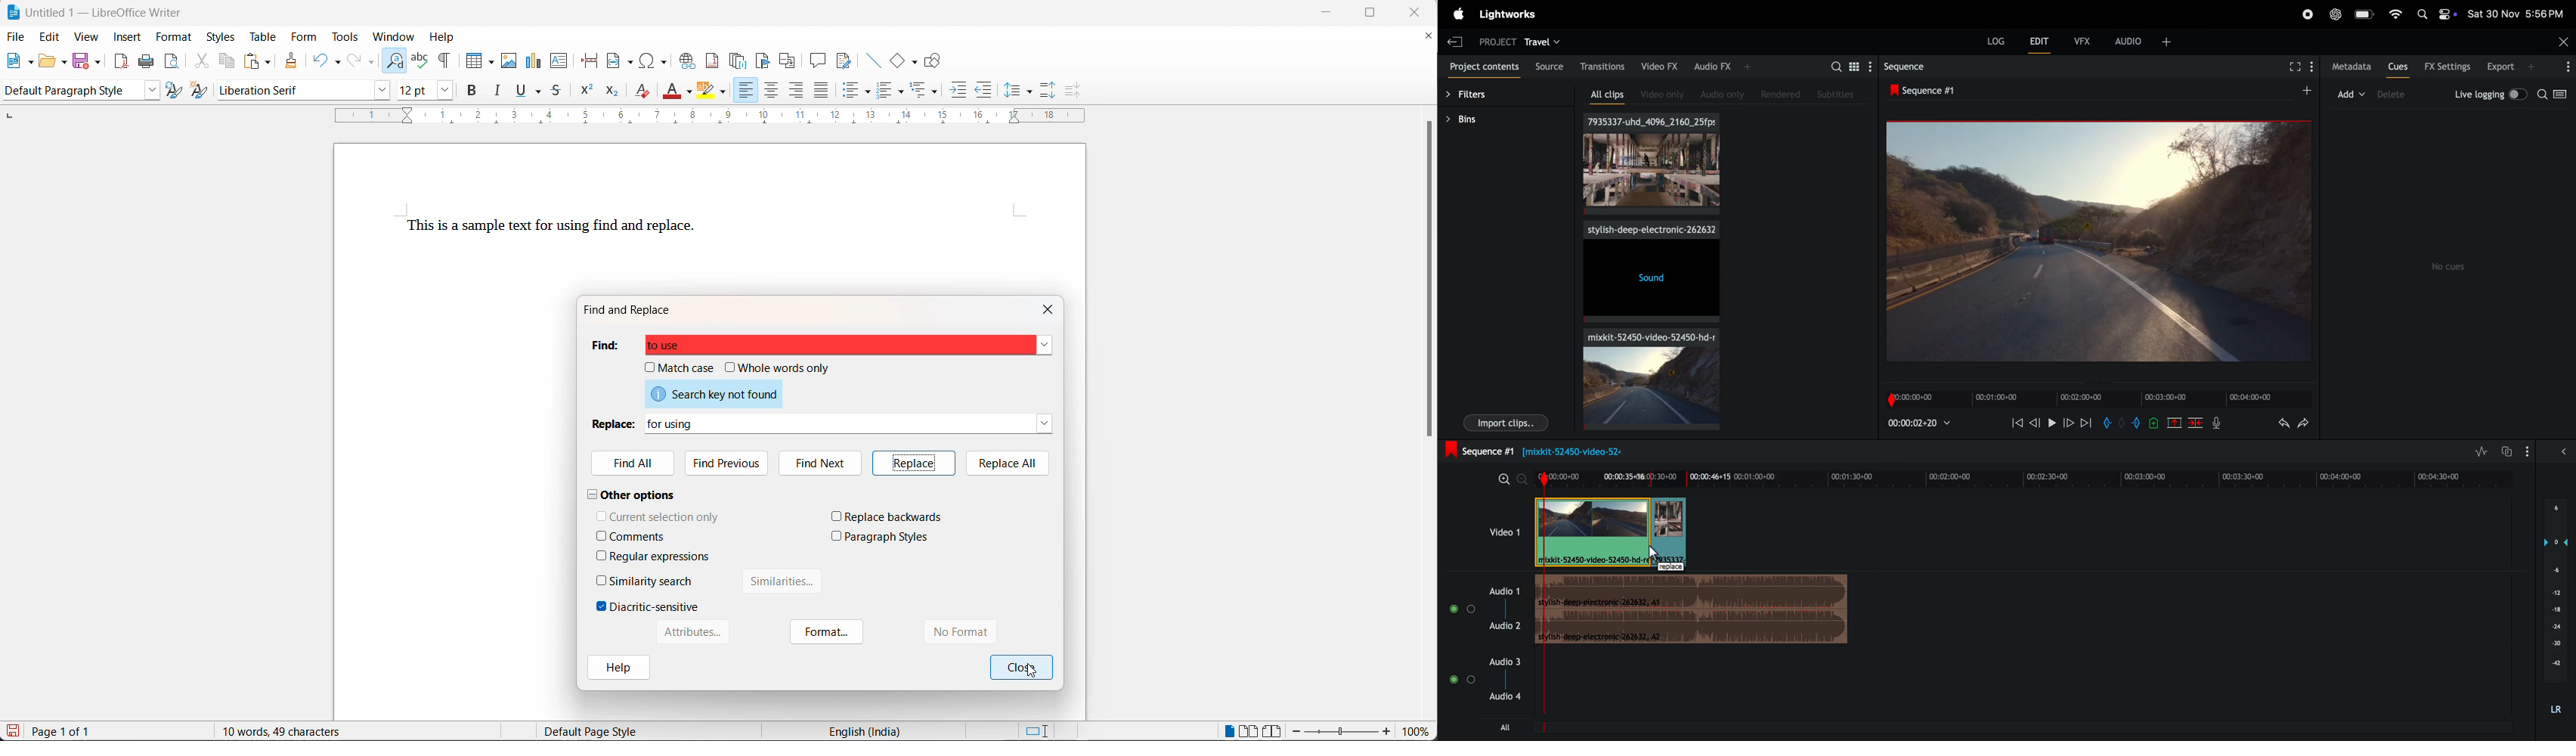 This screenshot has height=756, width=2576. I want to click on new file, so click(16, 64).